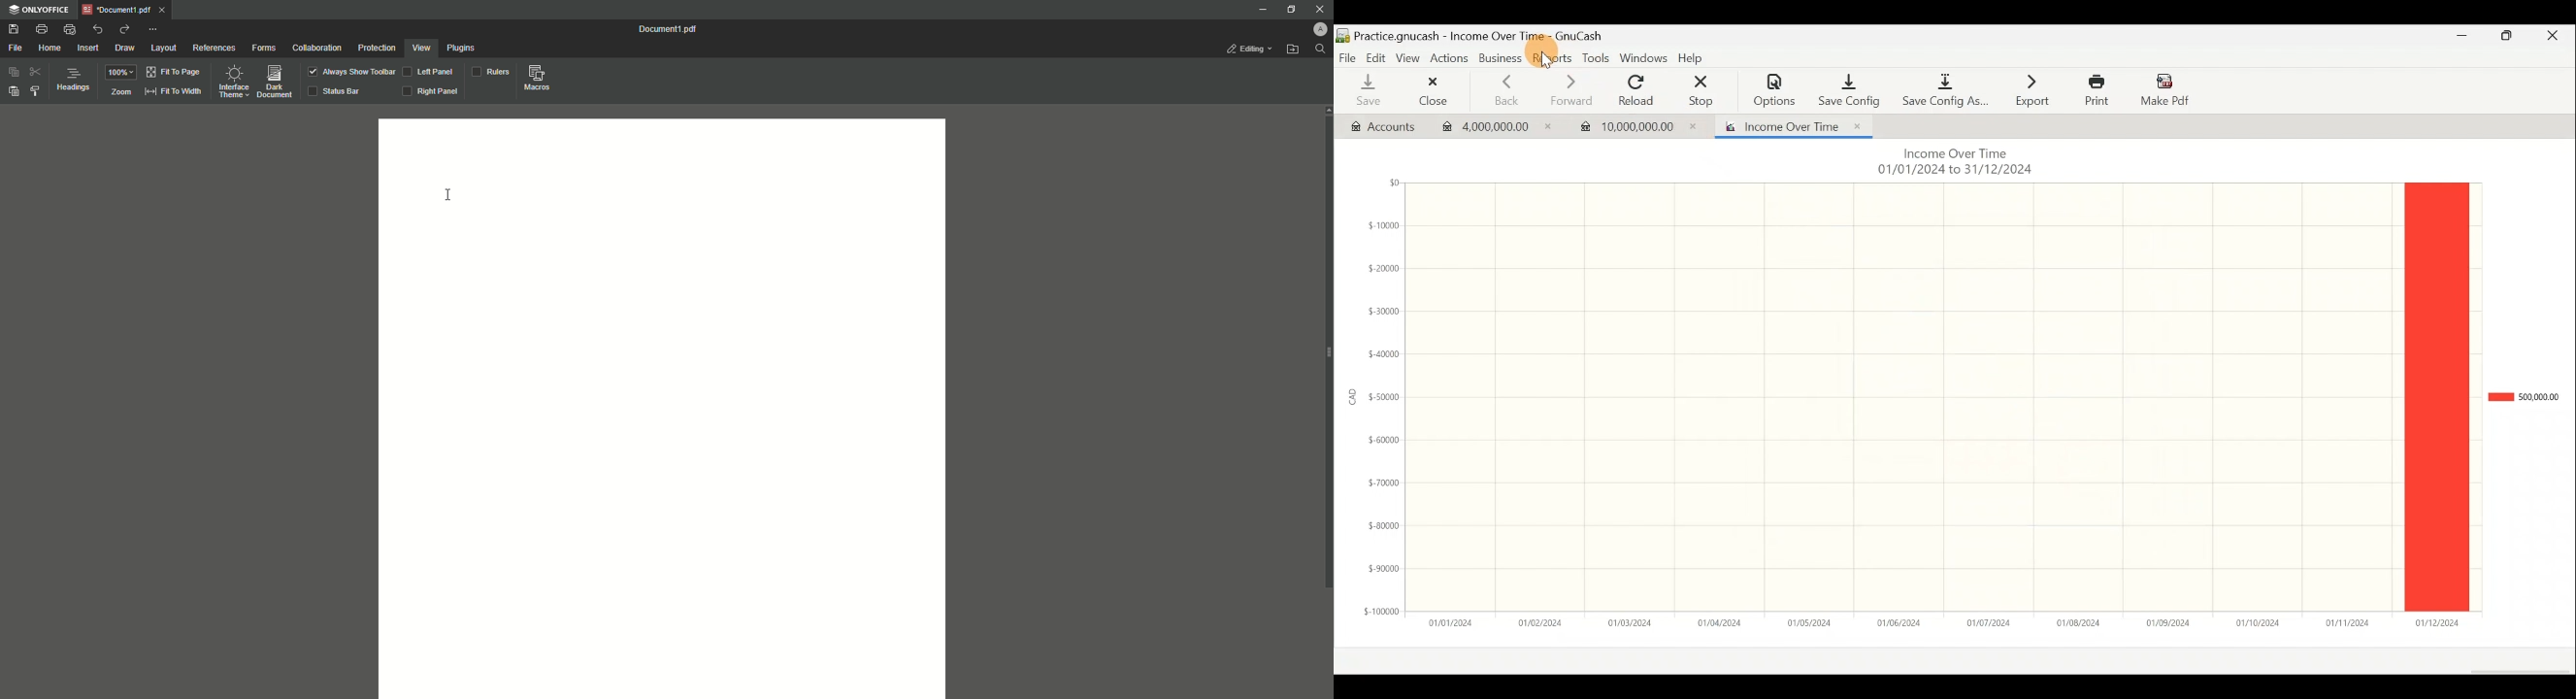  I want to click on Edit, so click(1372, 56).